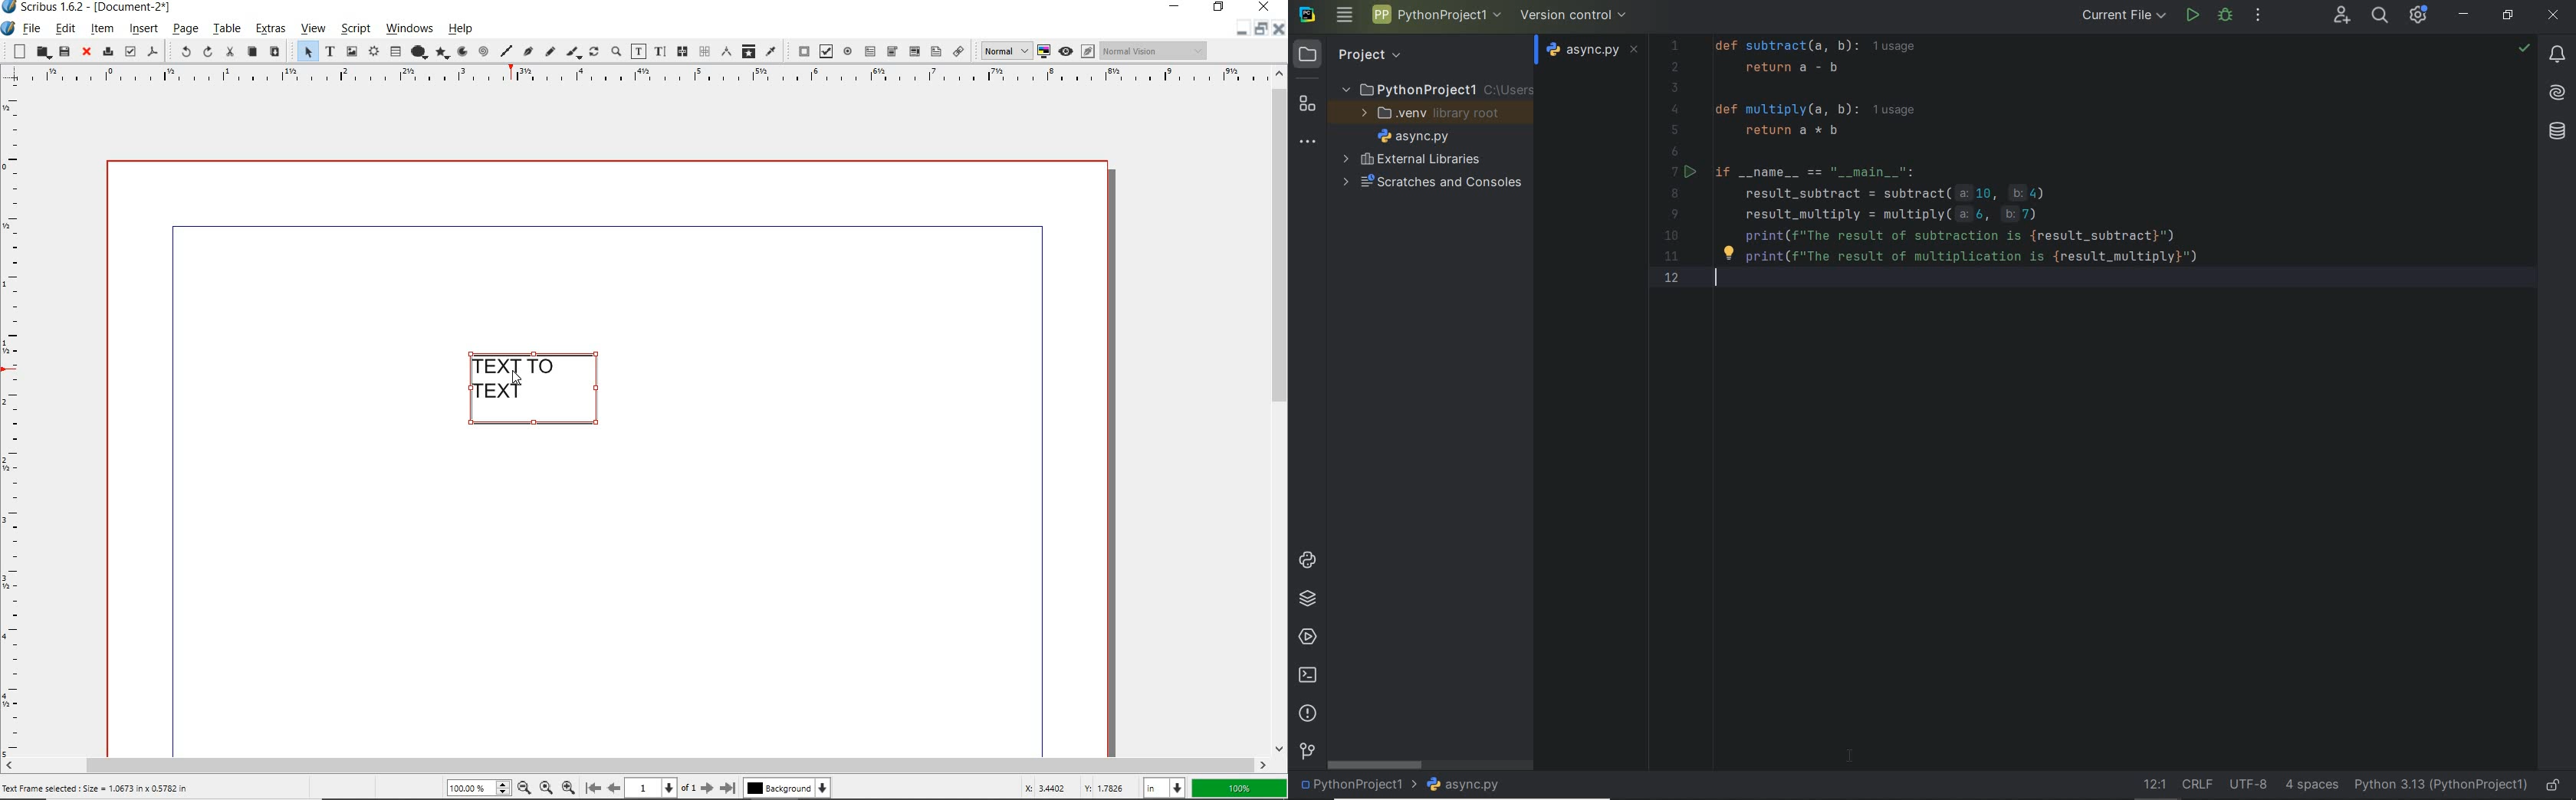  What do you see at coordinates (481, 789) in the screenshot?
I see `zoom level` at bounding box center [481, 789].